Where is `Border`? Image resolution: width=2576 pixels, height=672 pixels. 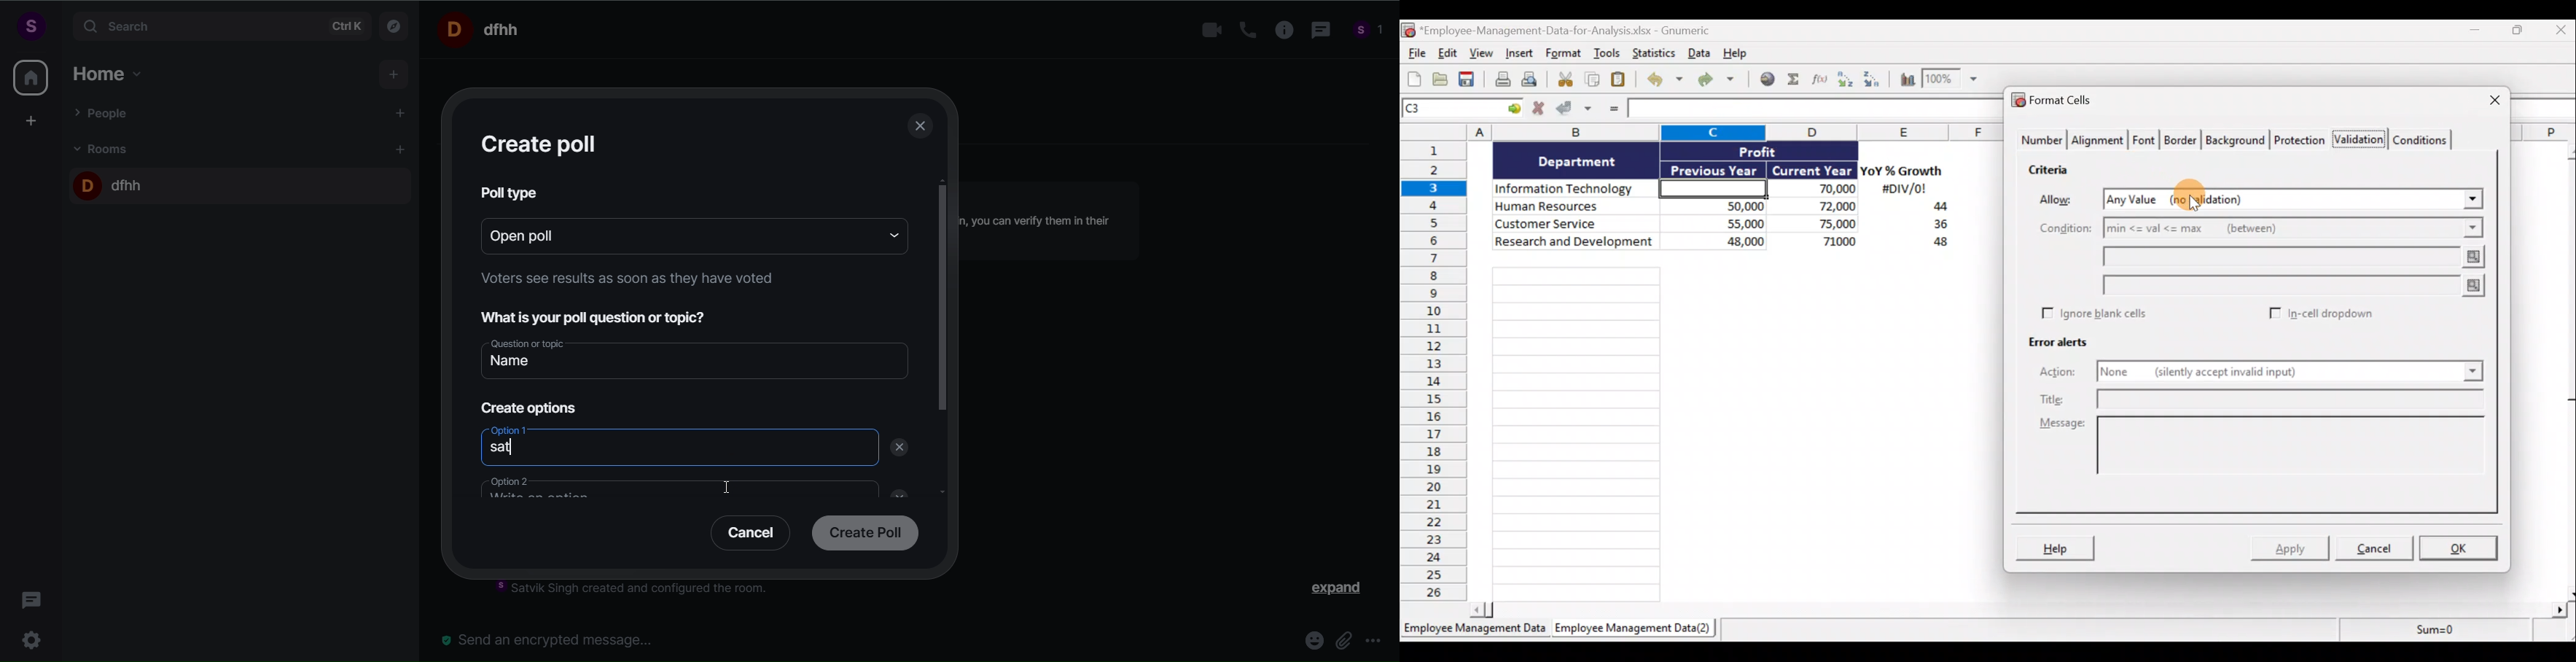
Border is located at coordinates (2182, 140).